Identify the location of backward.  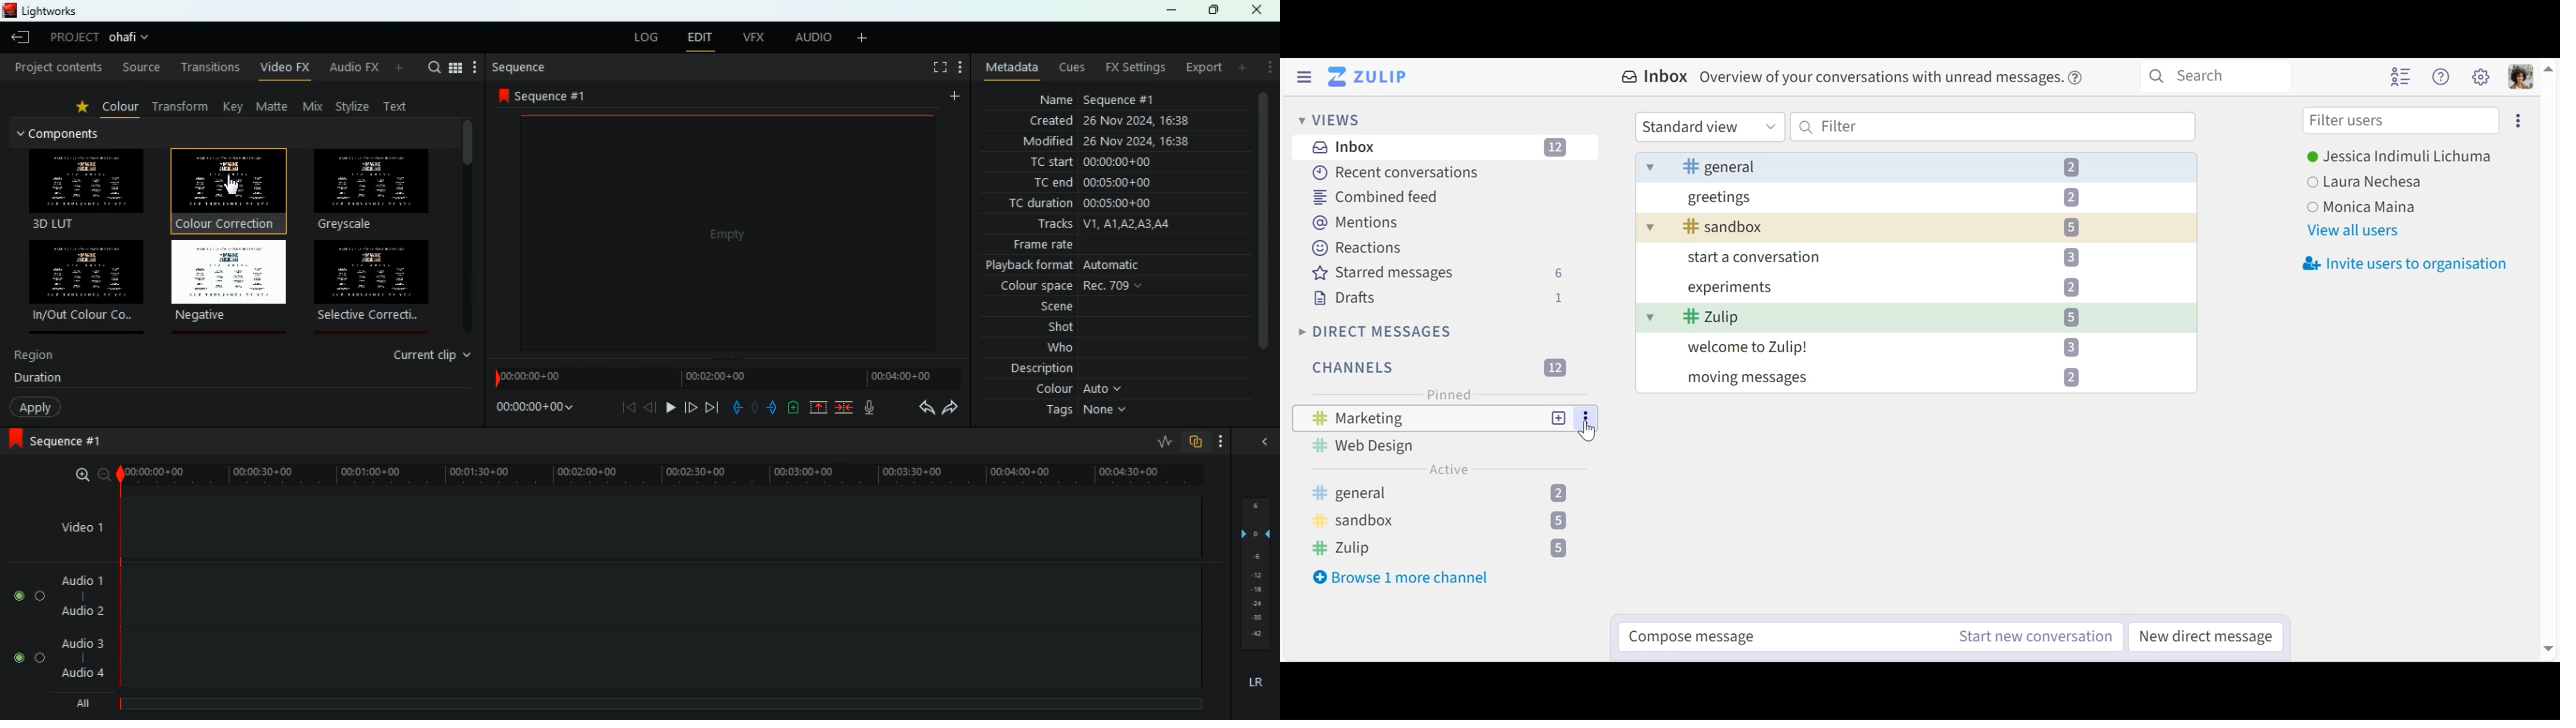
(921, 408).